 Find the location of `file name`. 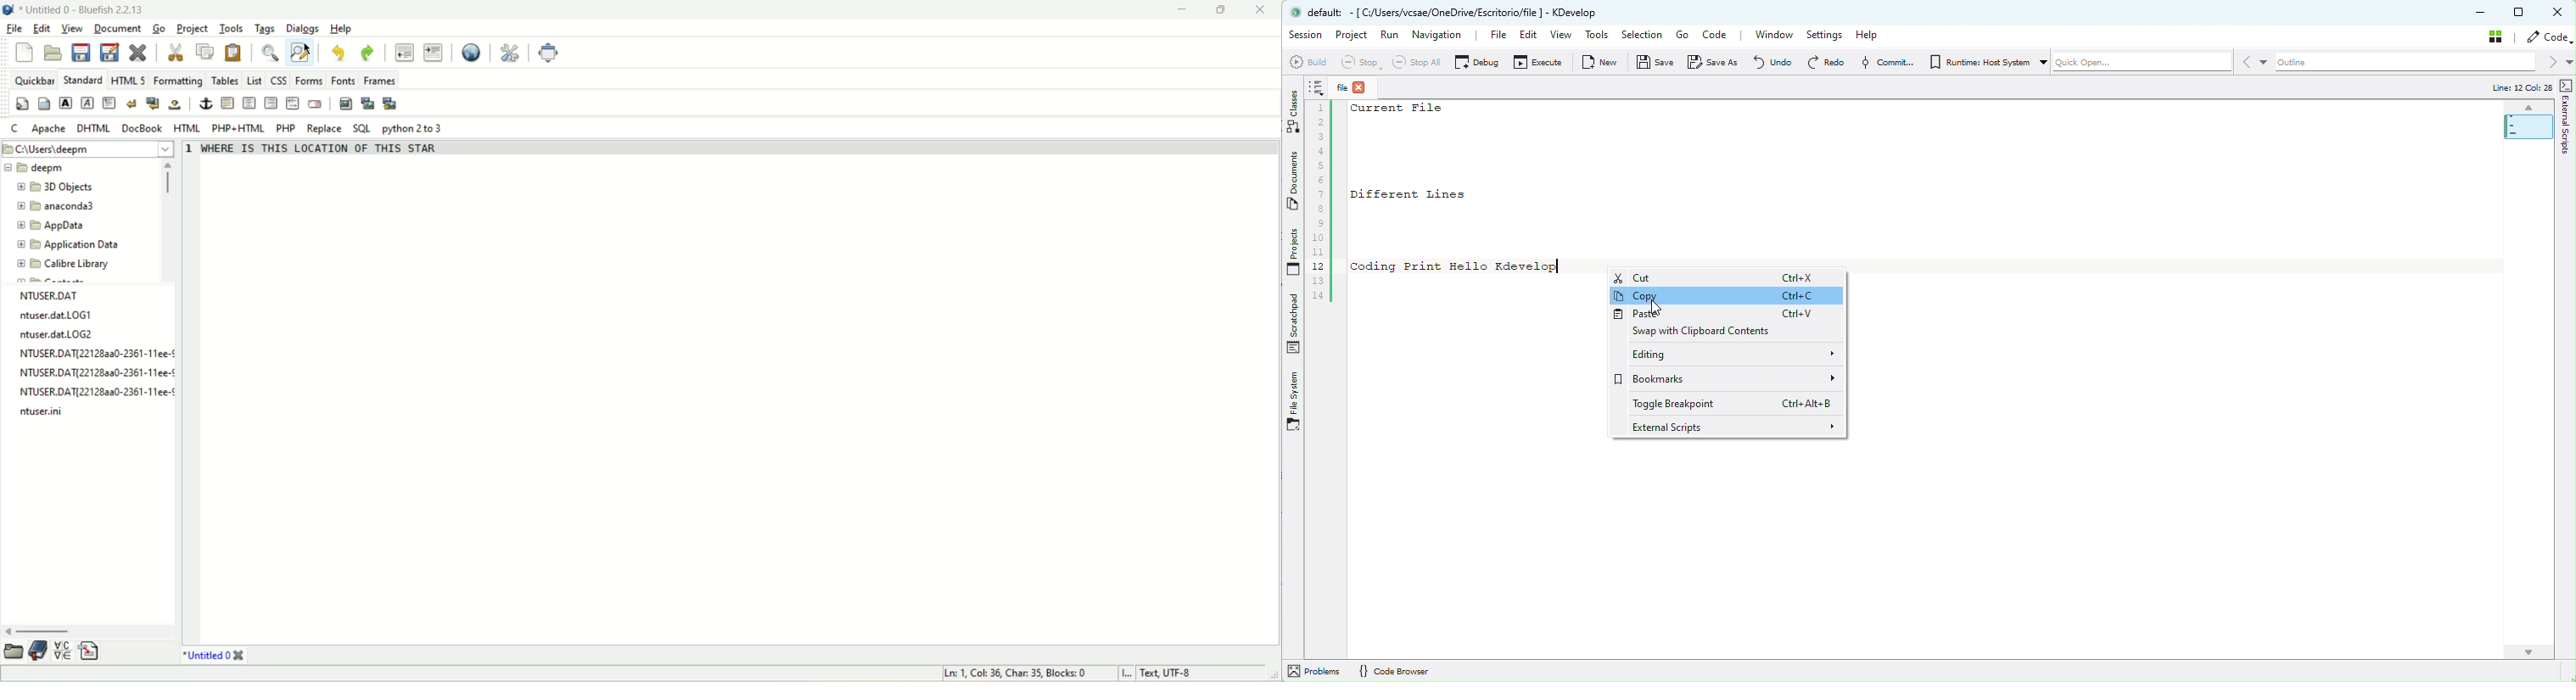

file name is located at coordinates (97, 372).